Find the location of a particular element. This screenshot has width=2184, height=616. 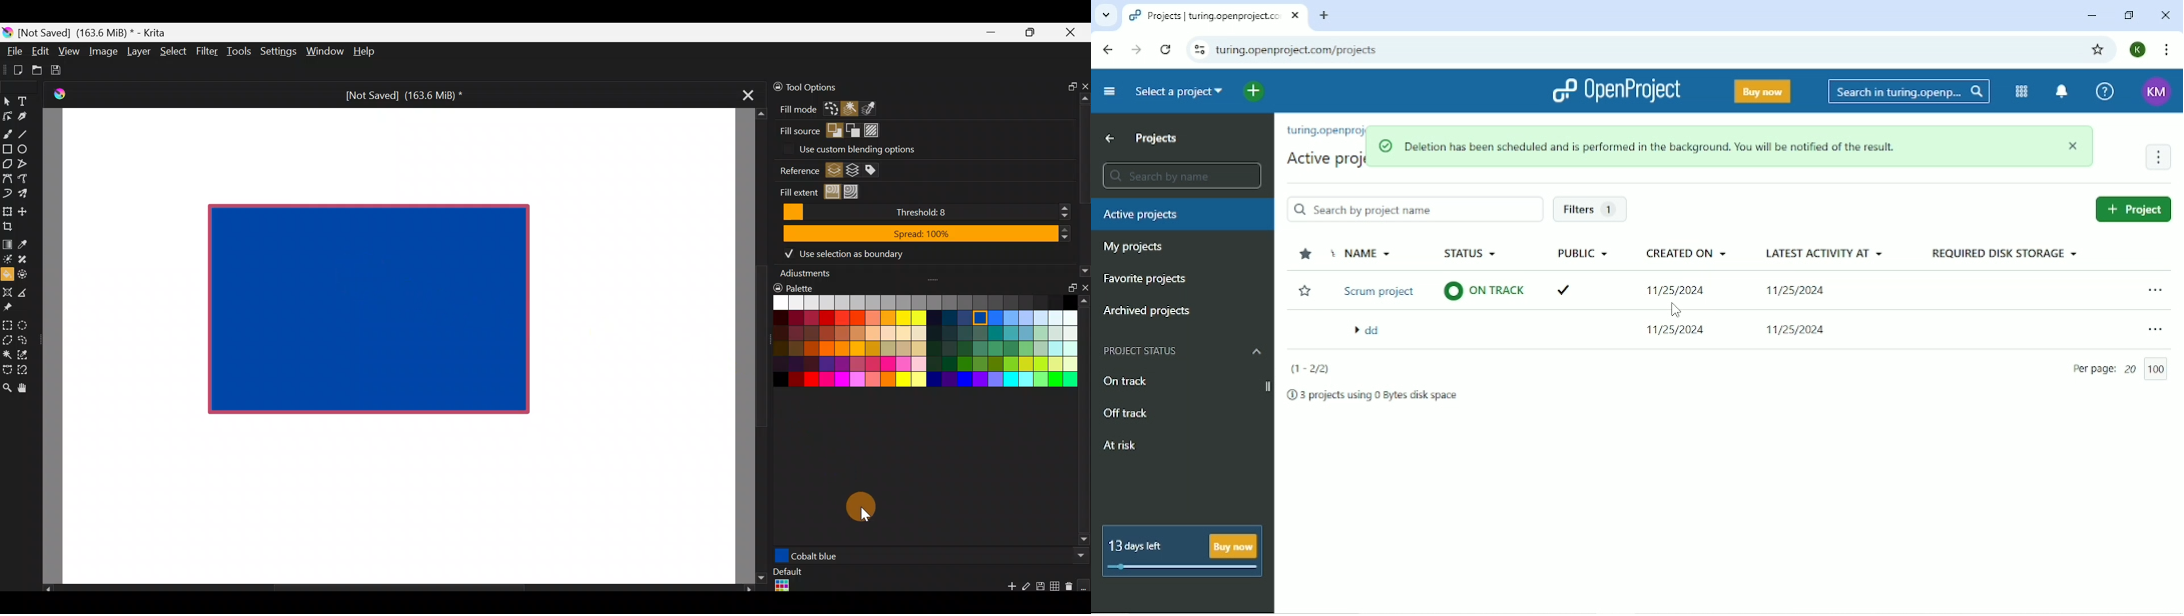

Public is located at coordinates (1584, 253).